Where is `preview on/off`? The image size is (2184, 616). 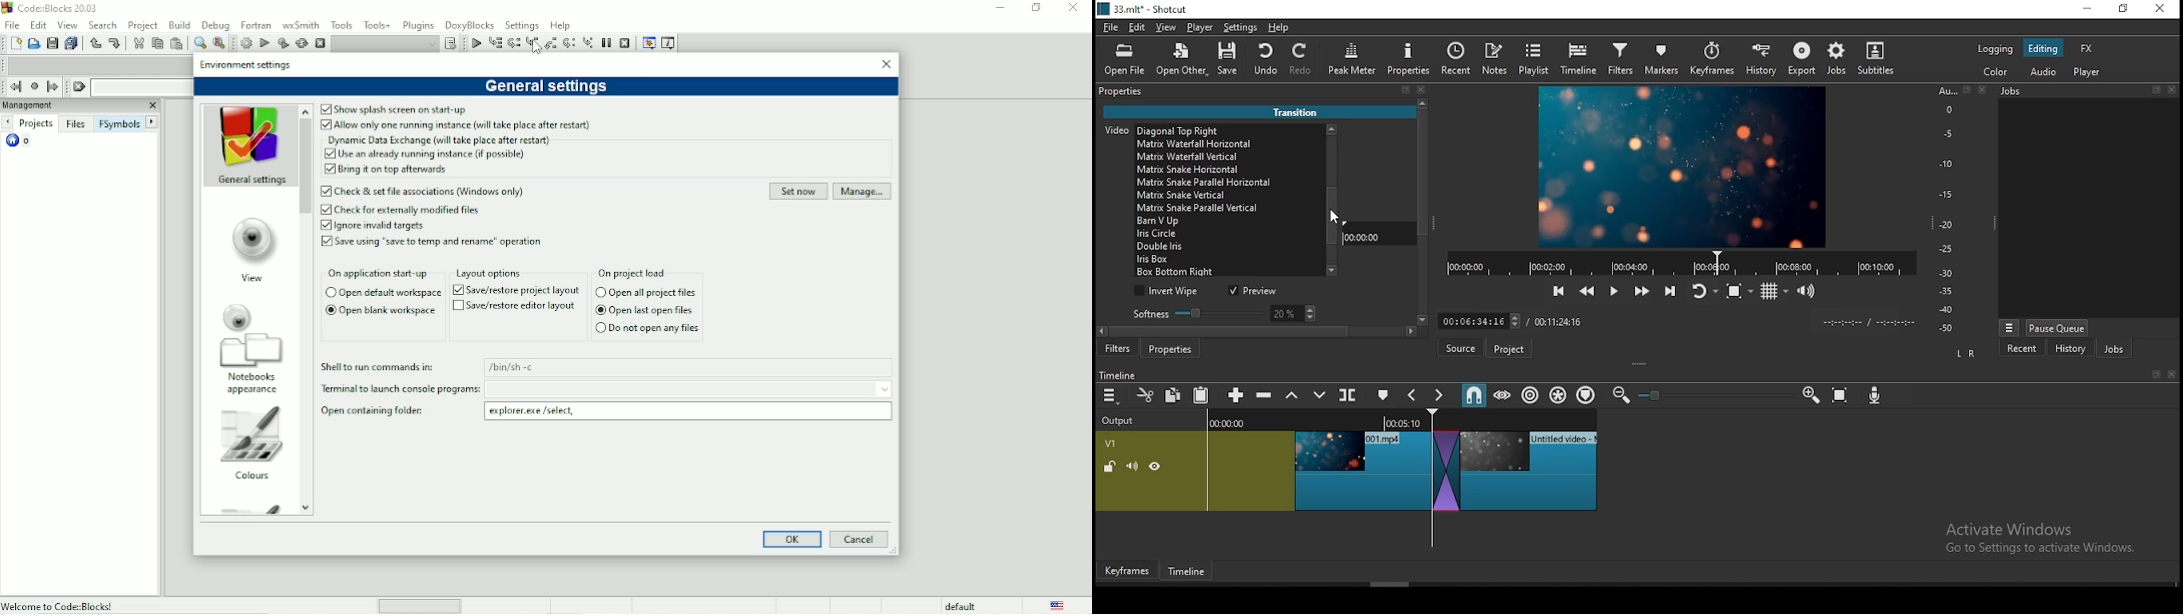 preview on/off is located at coordinates (1256, 292).